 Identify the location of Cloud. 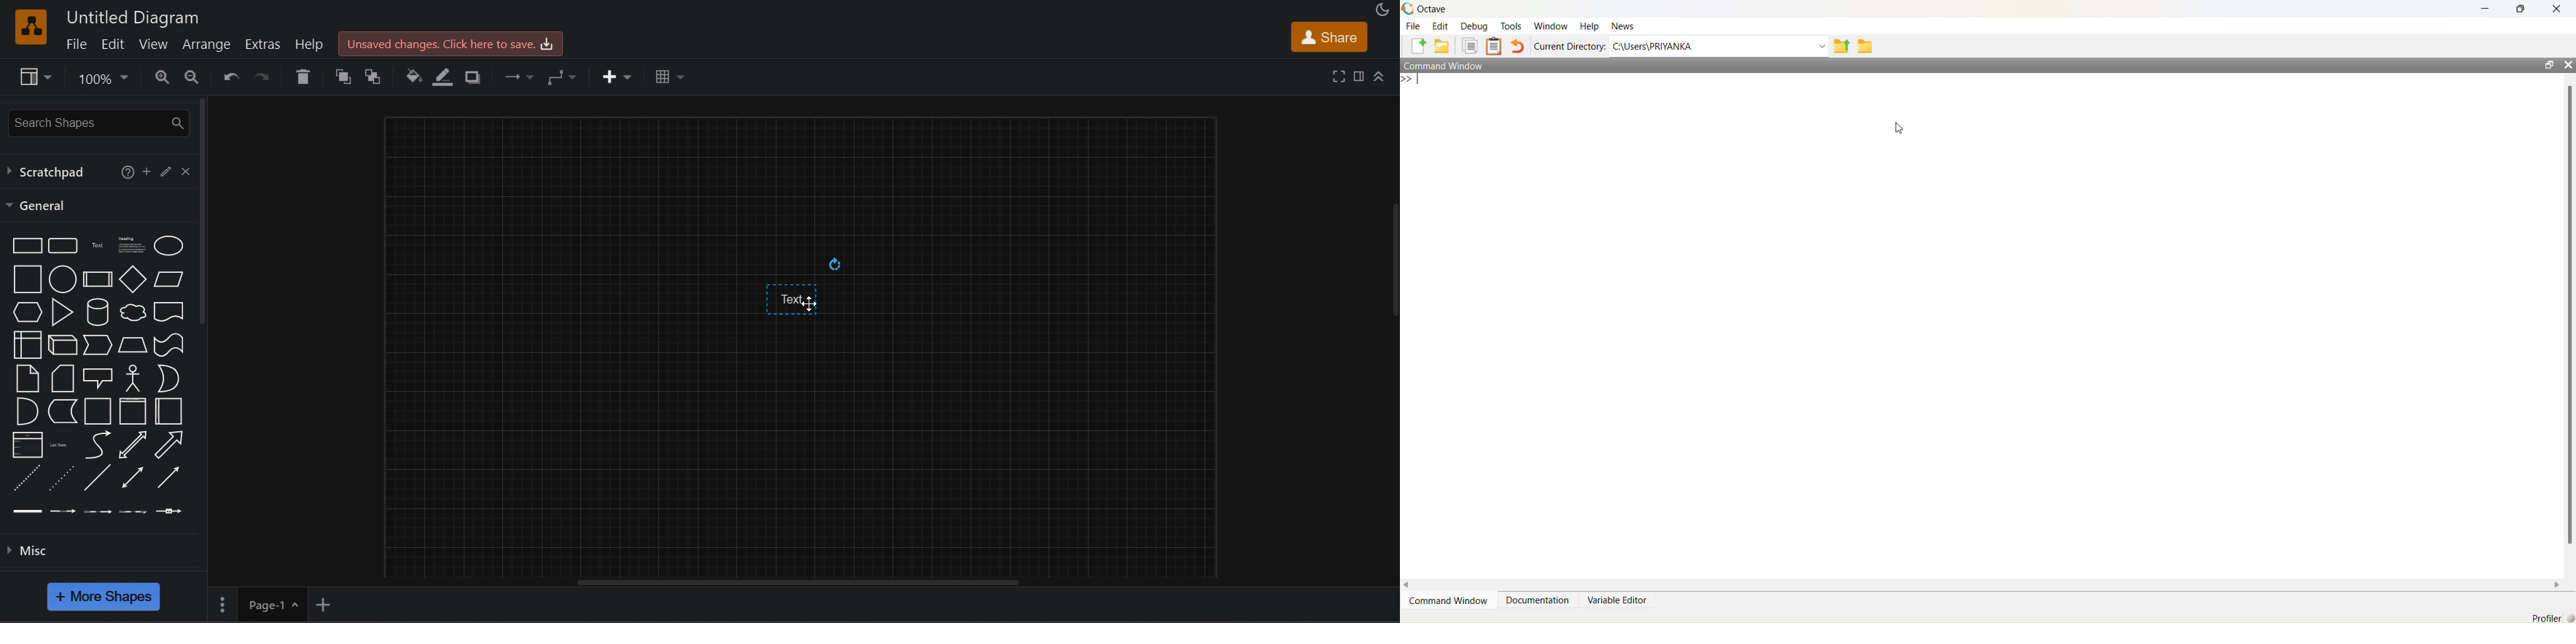
(133, 312).